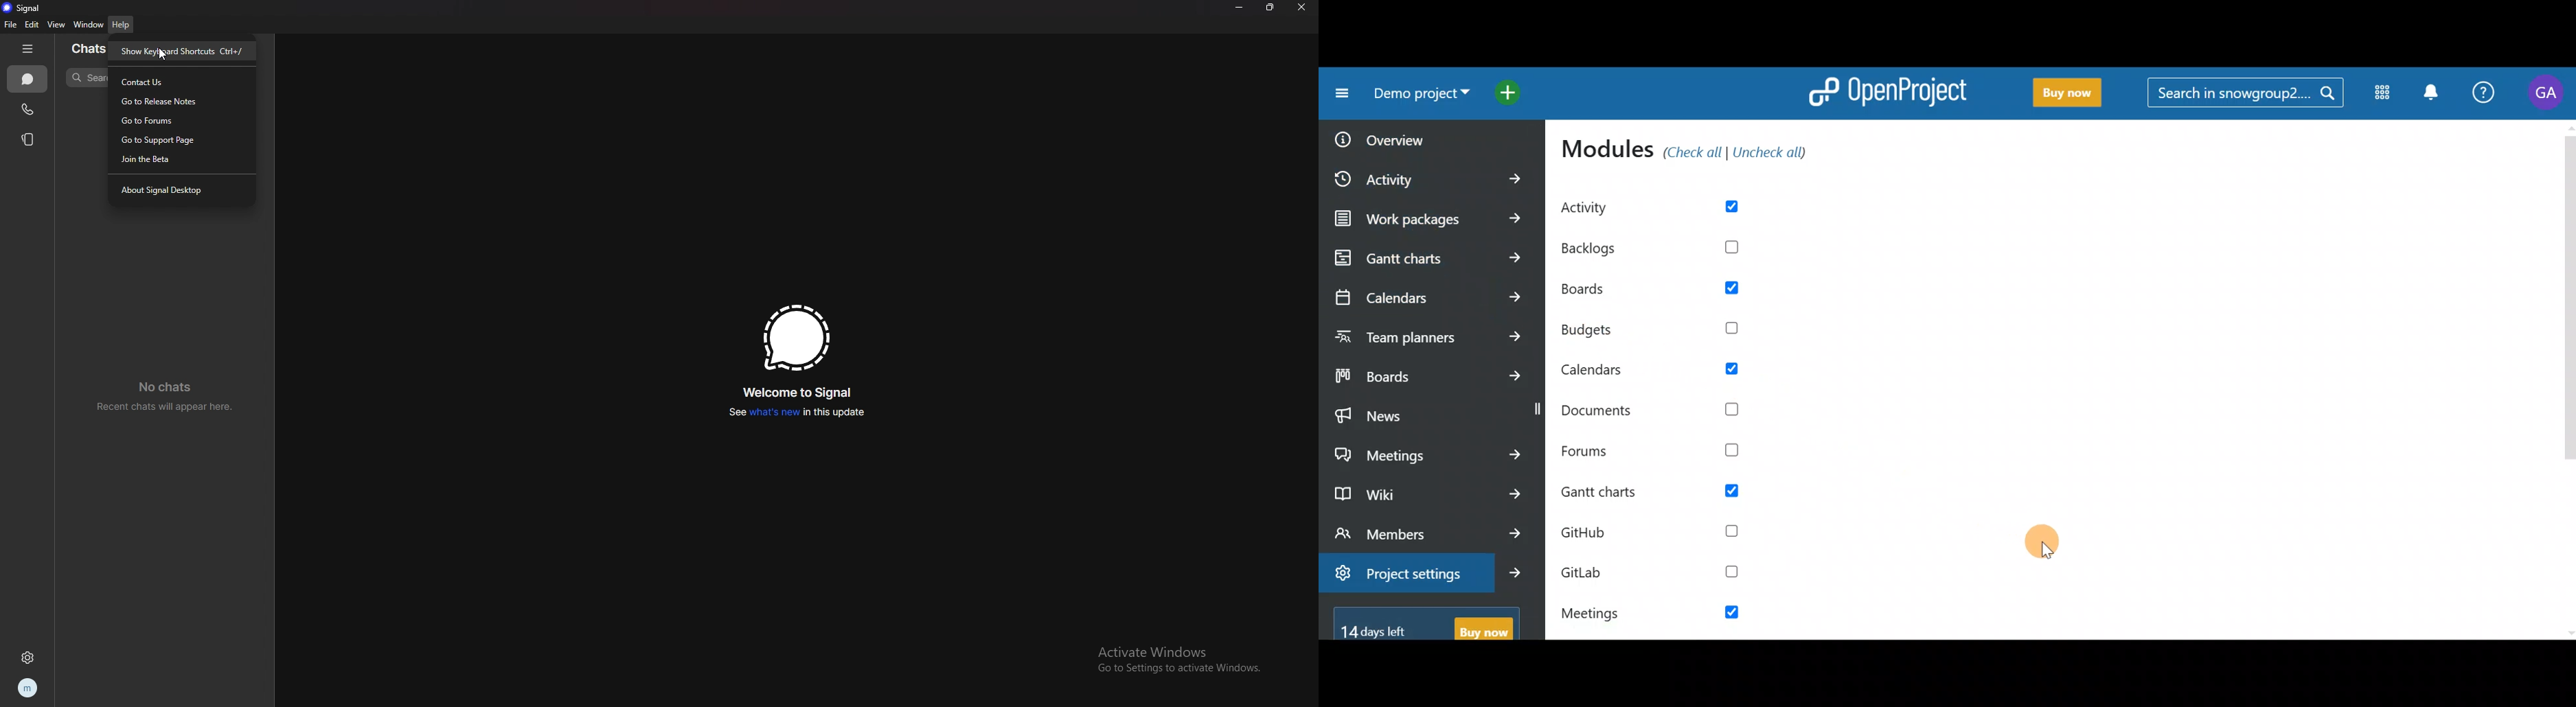 This screenshot has width=2576, height=728. What do you see at coordinates (26, 110) in the screenshot?
I see `calls` at bounding box center [26, 110].